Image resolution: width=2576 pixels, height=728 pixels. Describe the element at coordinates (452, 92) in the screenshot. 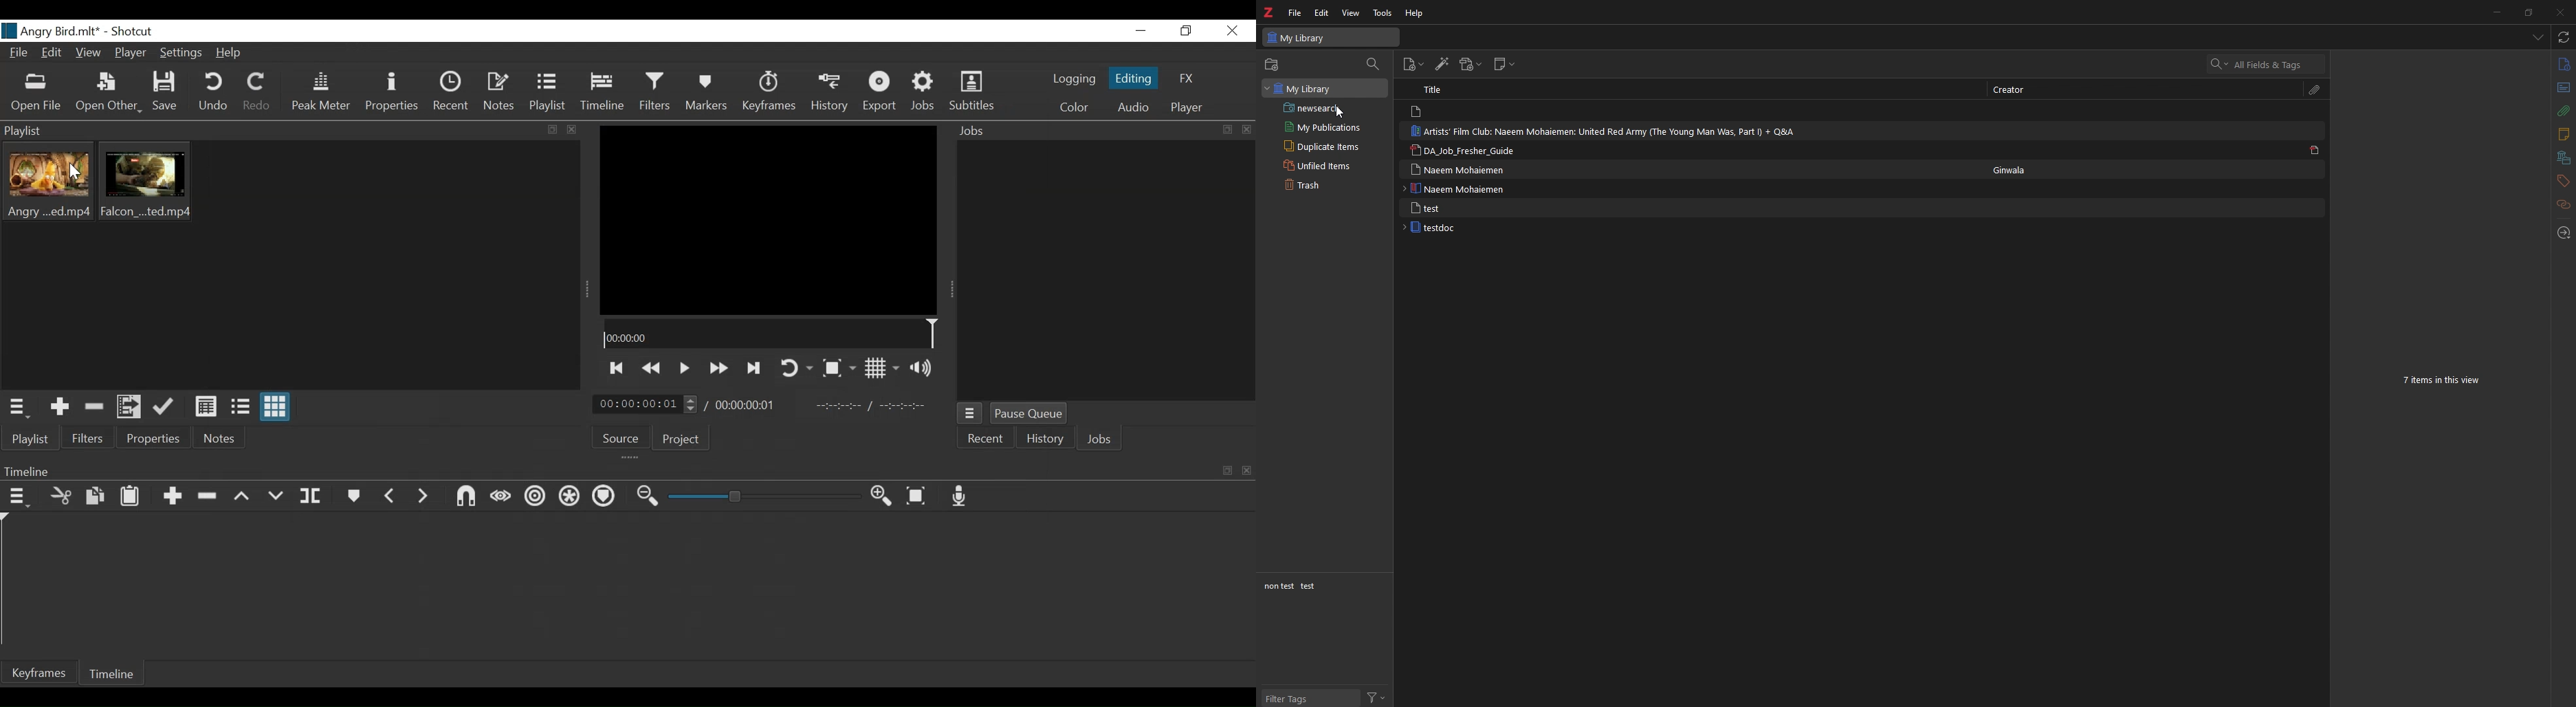

I see `Recent` at that location.